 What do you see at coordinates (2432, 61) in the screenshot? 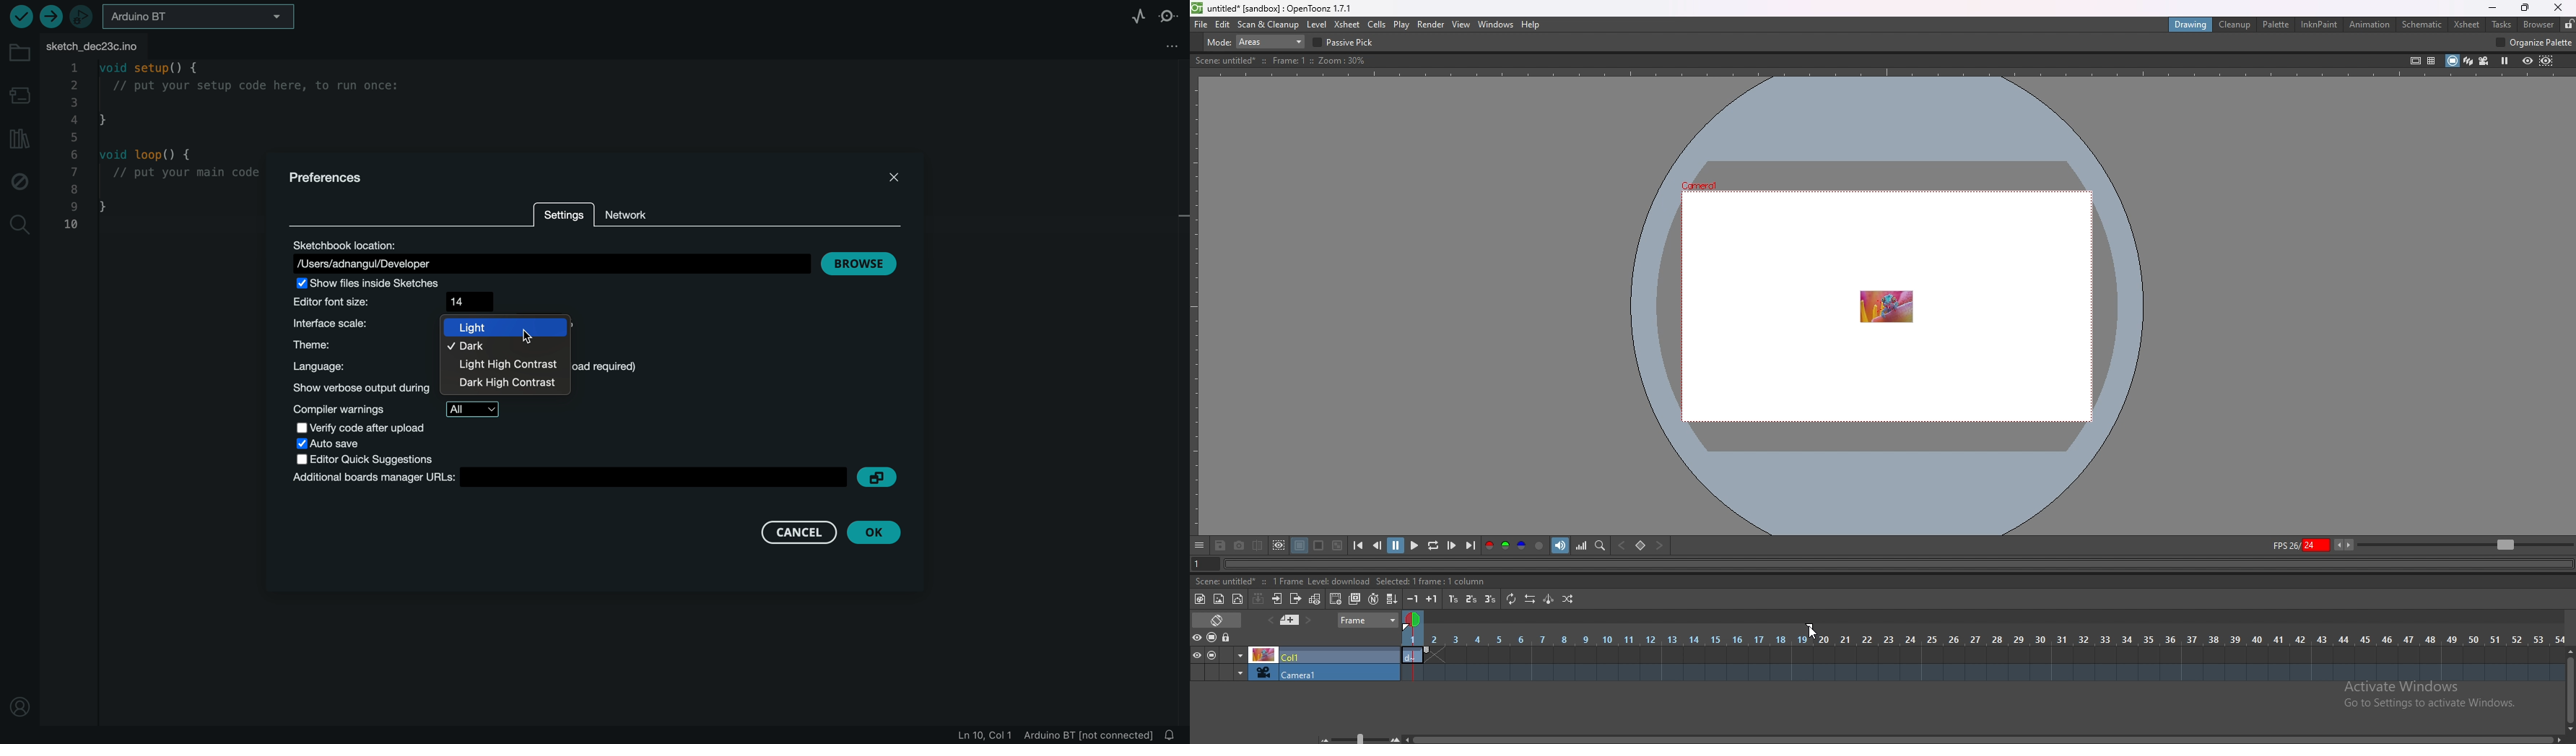
I see `field guide` at bounding box center [2432, 61].